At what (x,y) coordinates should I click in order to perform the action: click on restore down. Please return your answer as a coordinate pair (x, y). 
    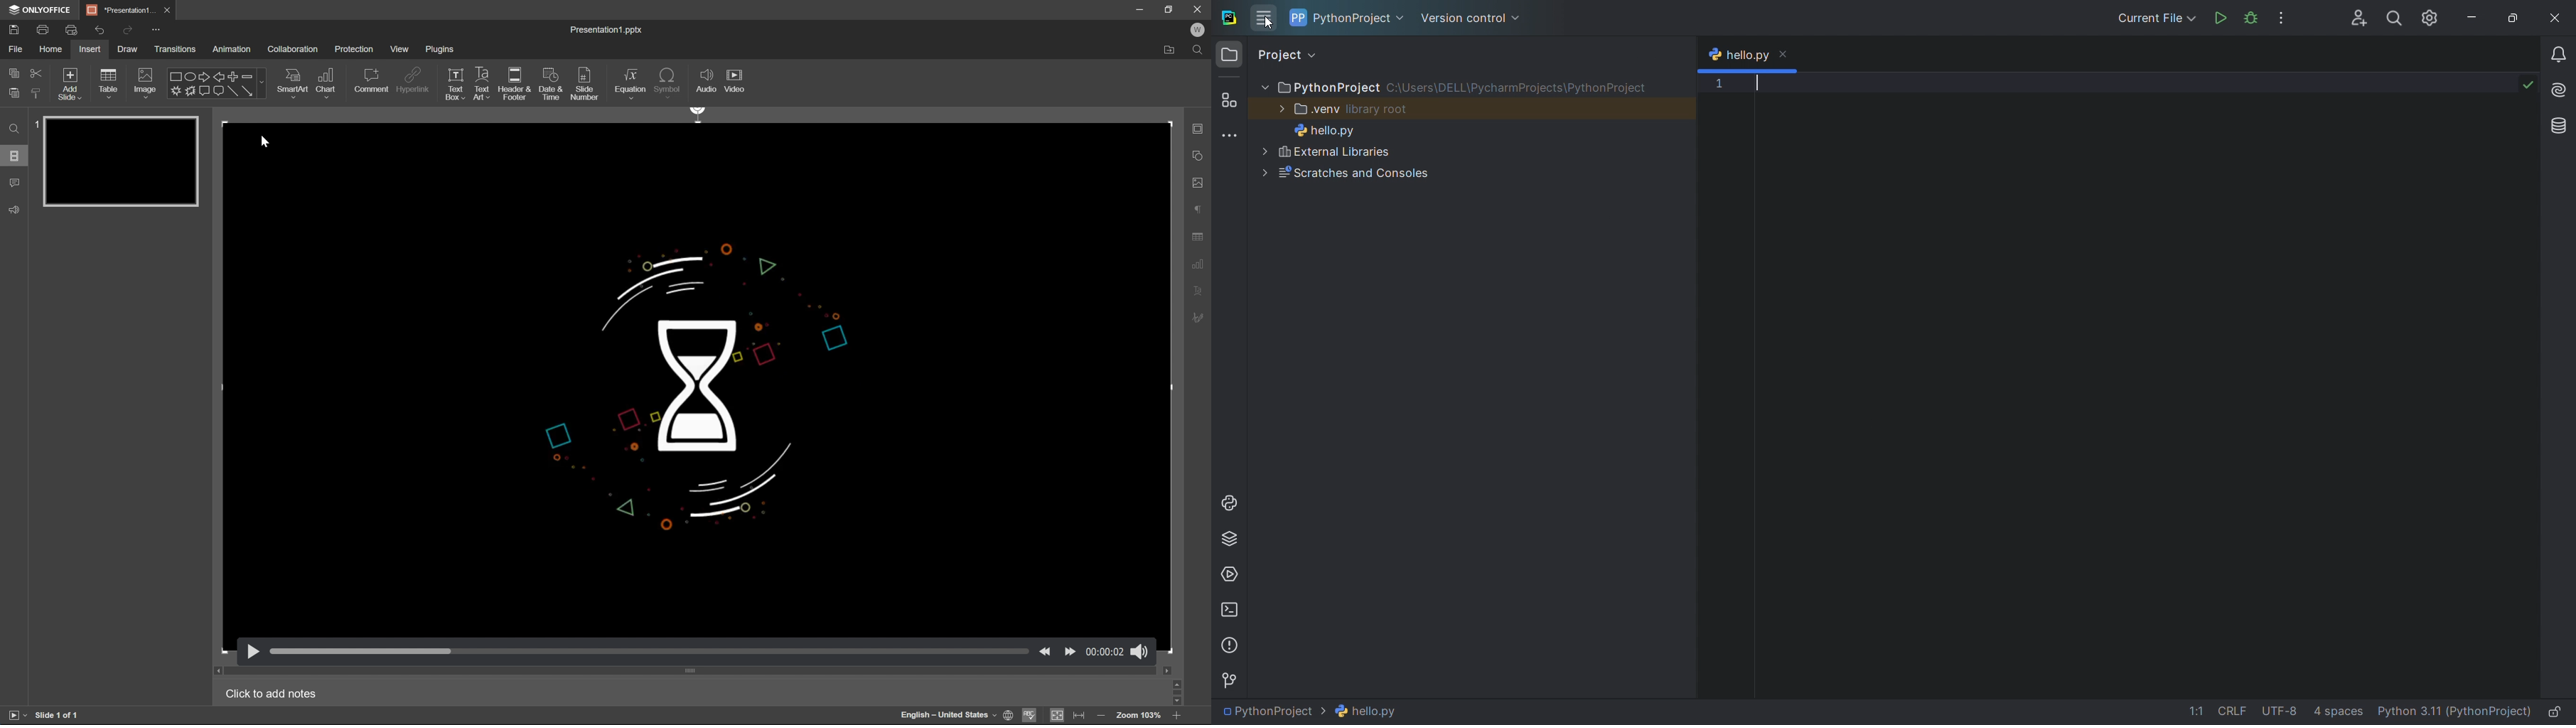
    Looking at the image, I should click on (1169, 7).